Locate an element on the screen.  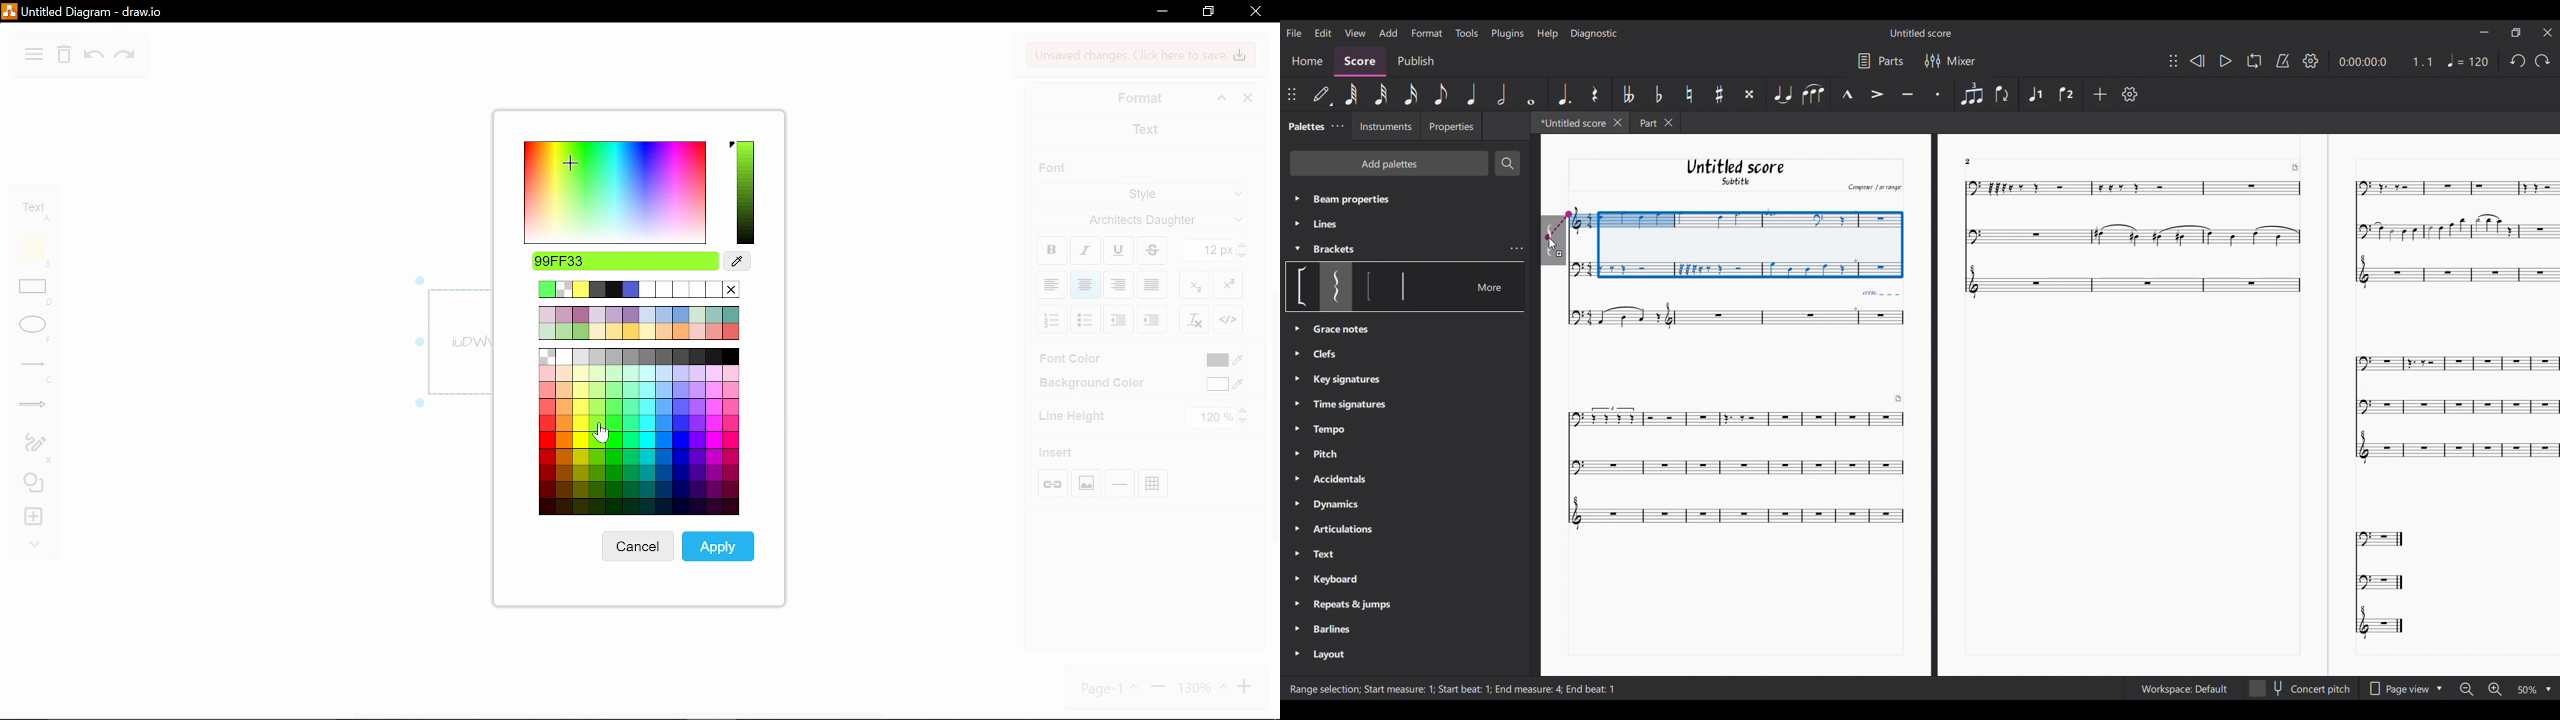
 is located at coordinates (1738, 515).